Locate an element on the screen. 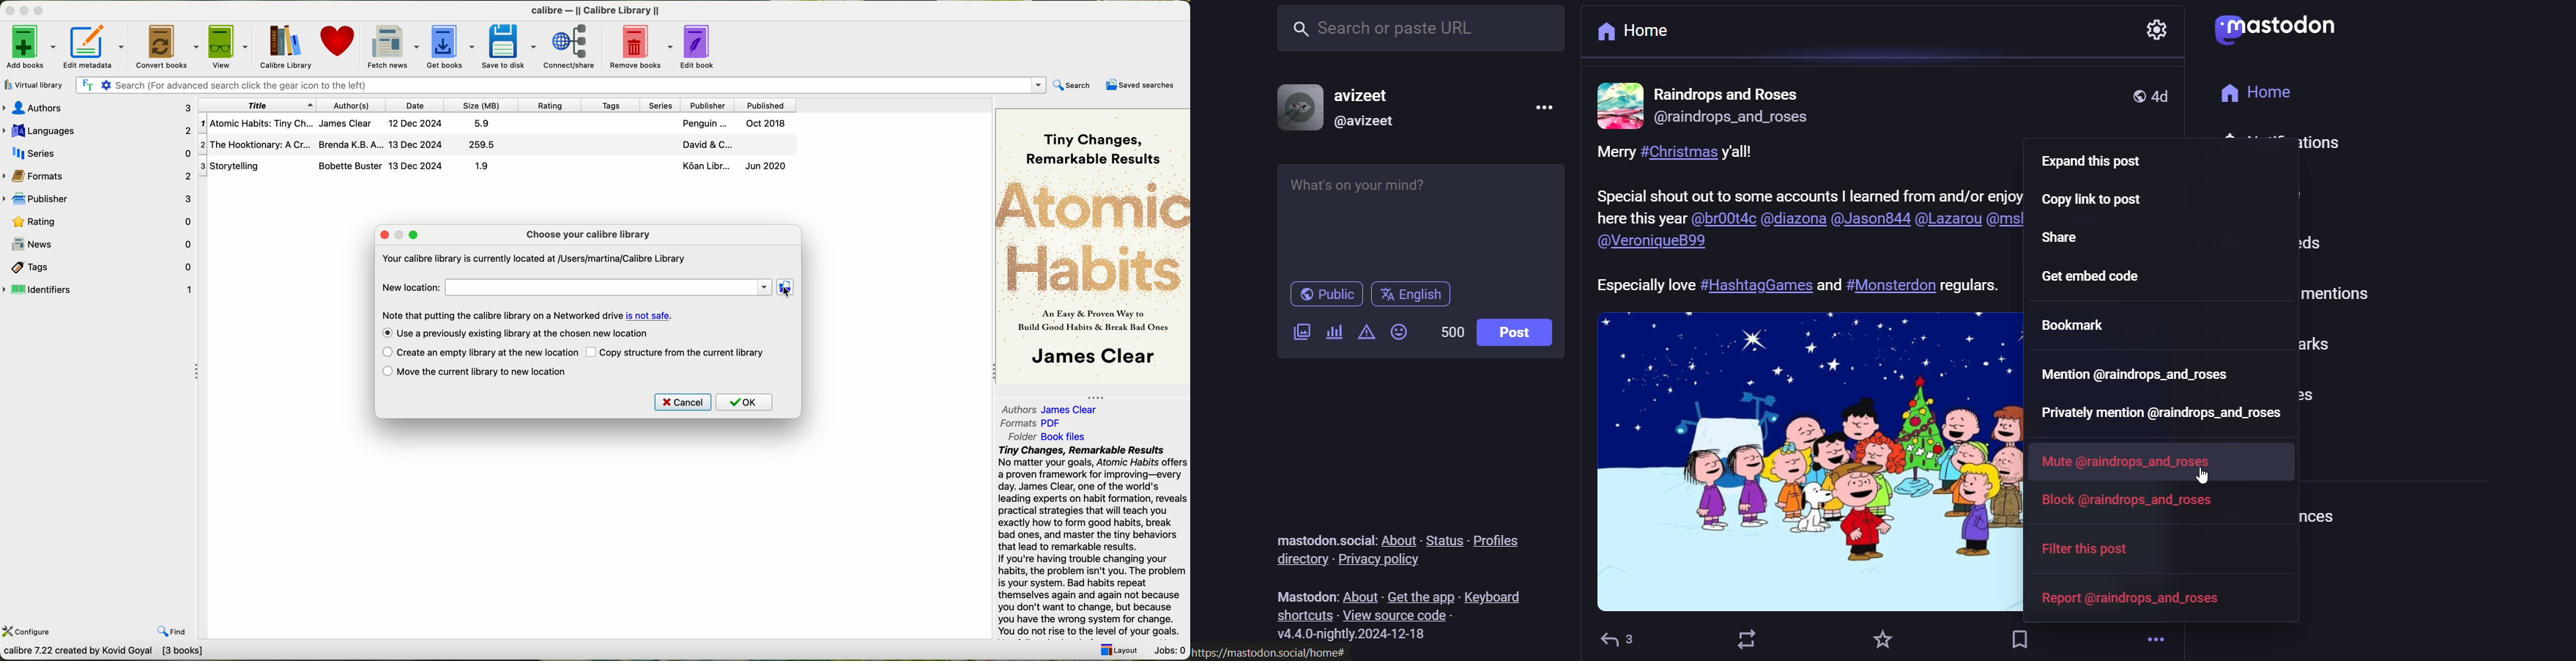  profiles is located at coordinates (1509, 537).